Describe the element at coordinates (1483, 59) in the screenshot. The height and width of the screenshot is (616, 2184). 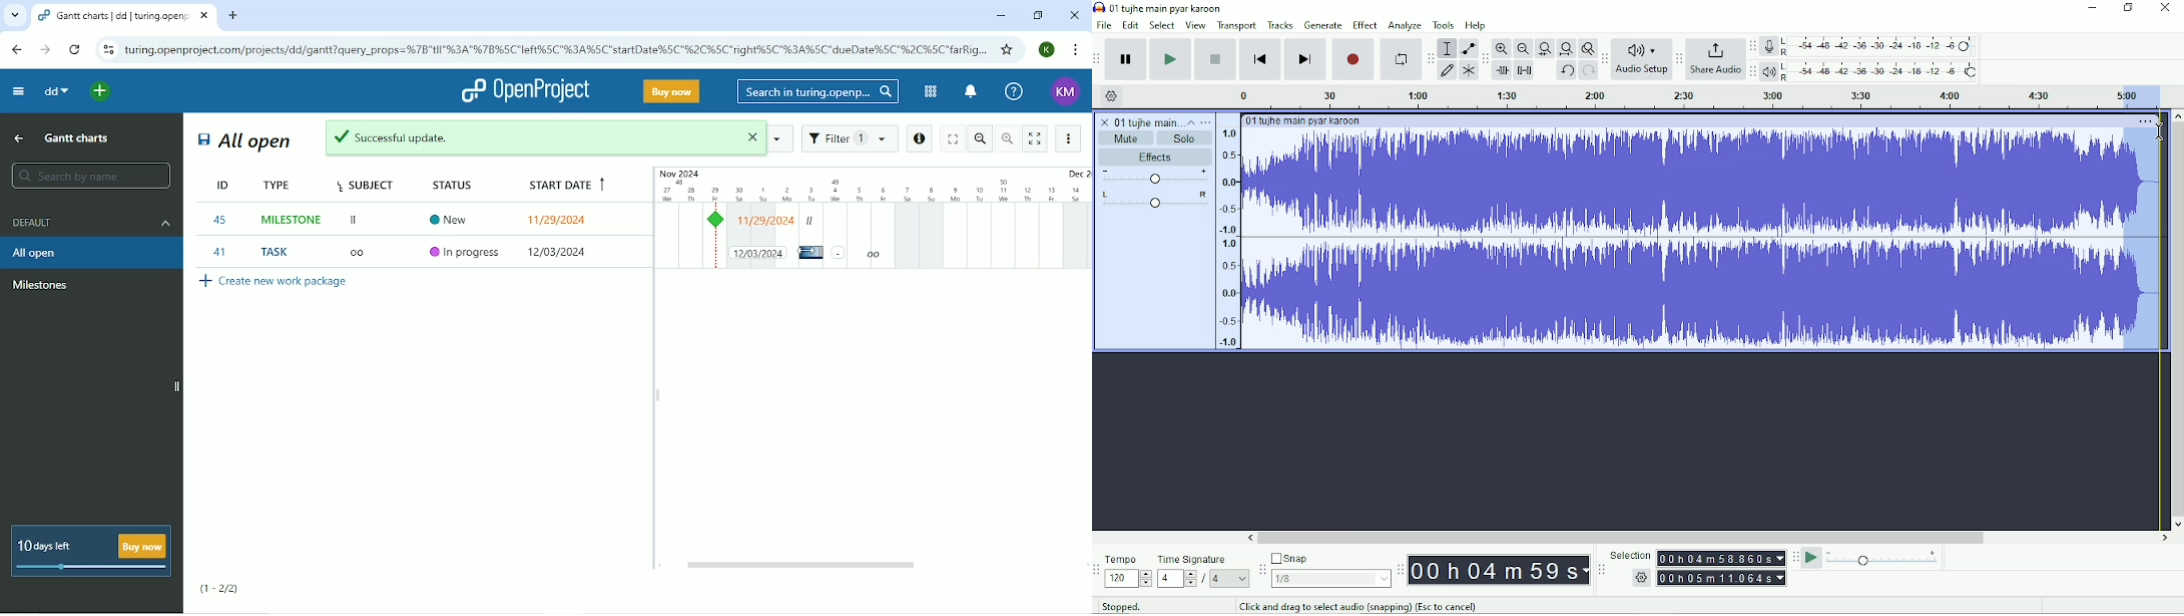
I see `Audacity edit toolbar` at that location.